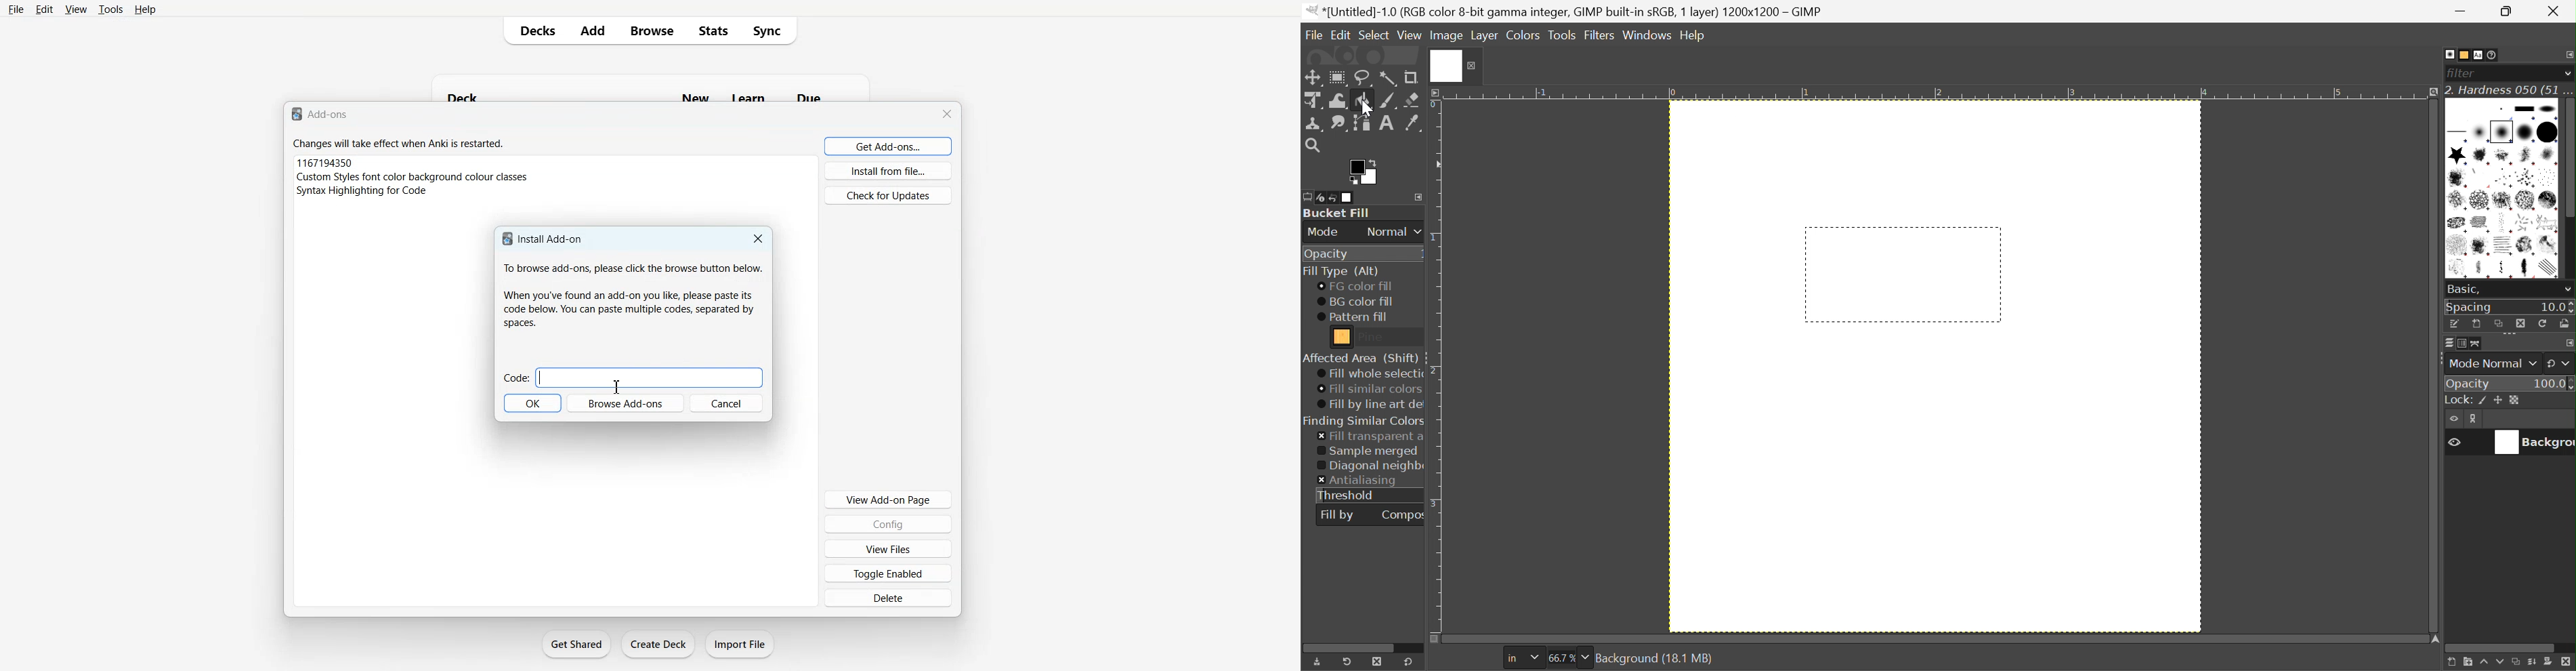 The height and width of the screenshot is (672, 2576). What do you see at coordinates (1938, 93) in the screenshot?
I see `2` at bounding box center [1938, 93].